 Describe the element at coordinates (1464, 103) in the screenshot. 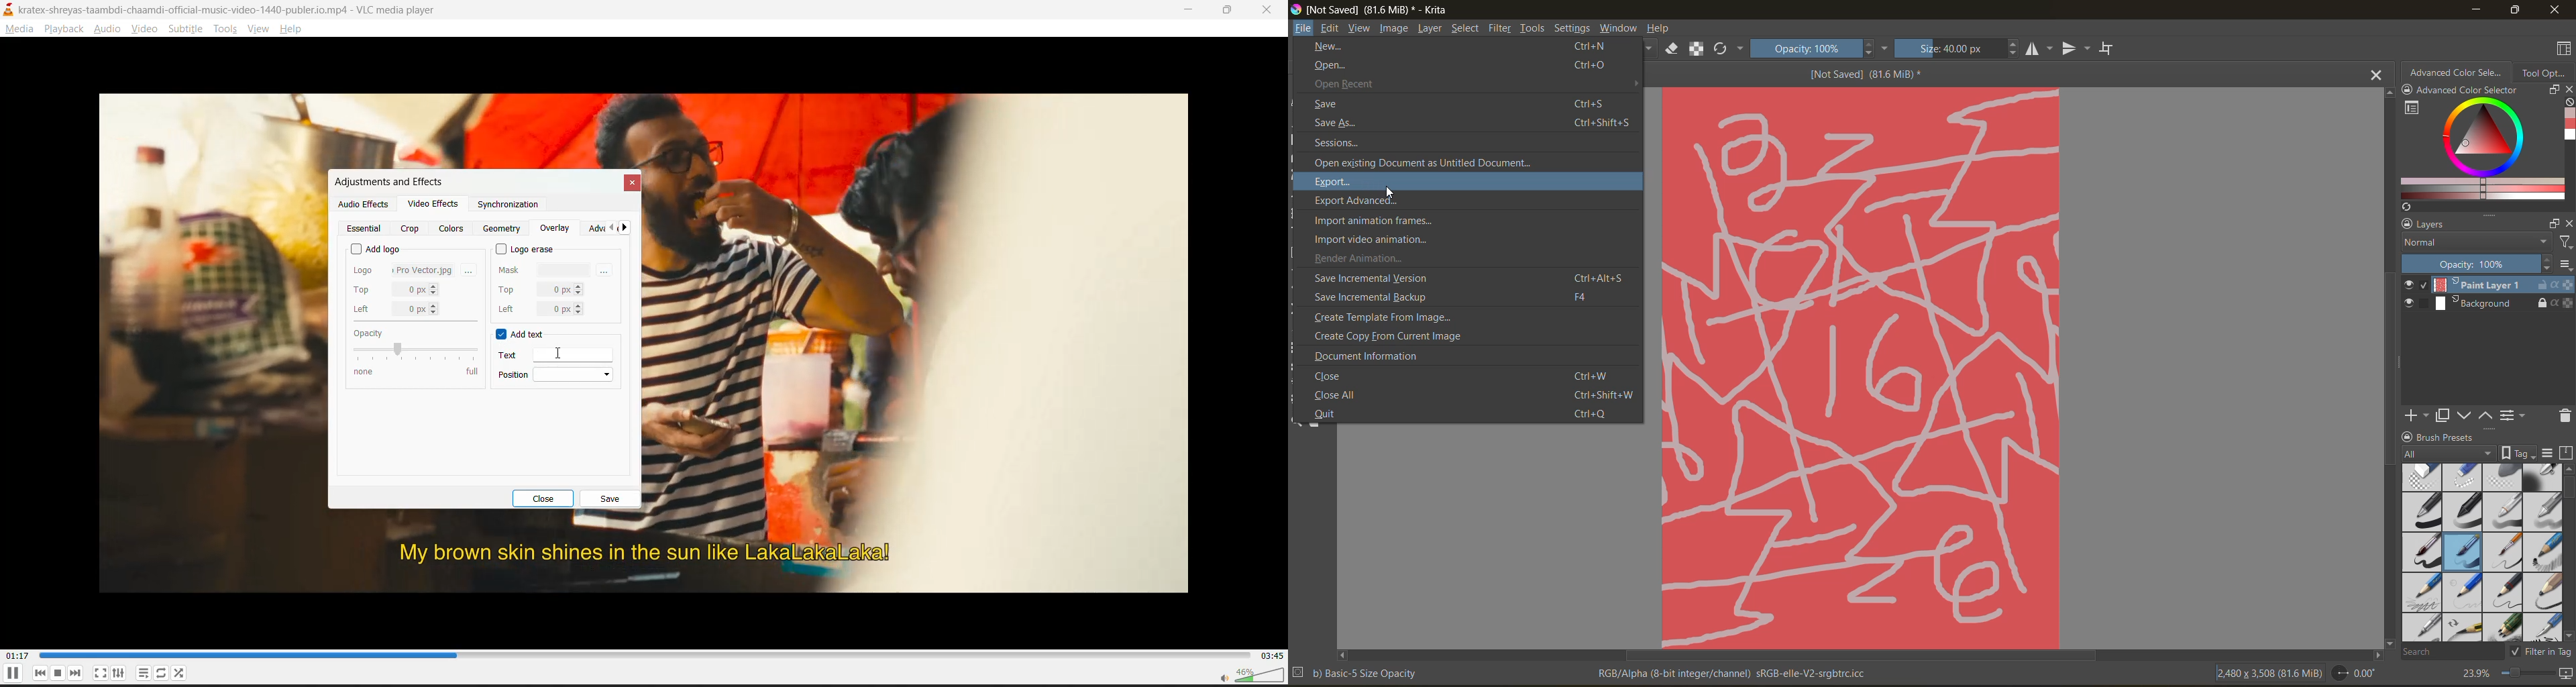

I see `save` at that location.